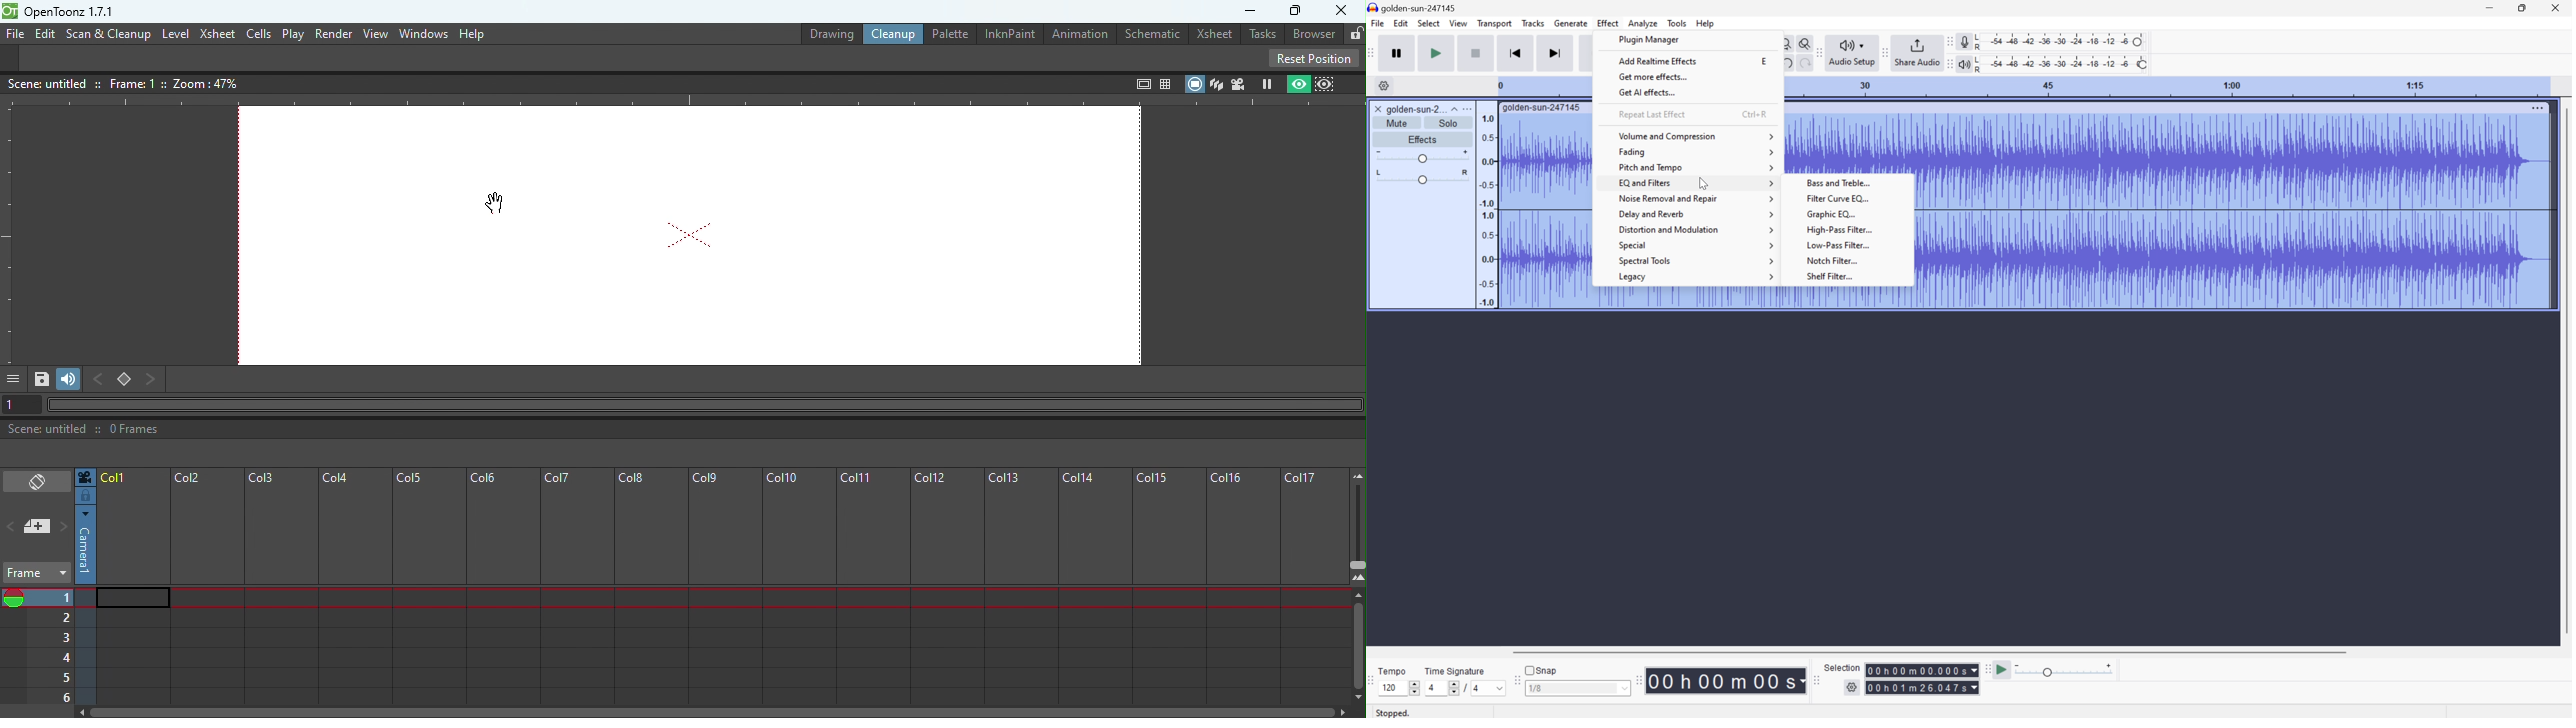  Describe the element at coordinates (1929, 651) in the screenshot. I see `Scroll Bar` at that location.